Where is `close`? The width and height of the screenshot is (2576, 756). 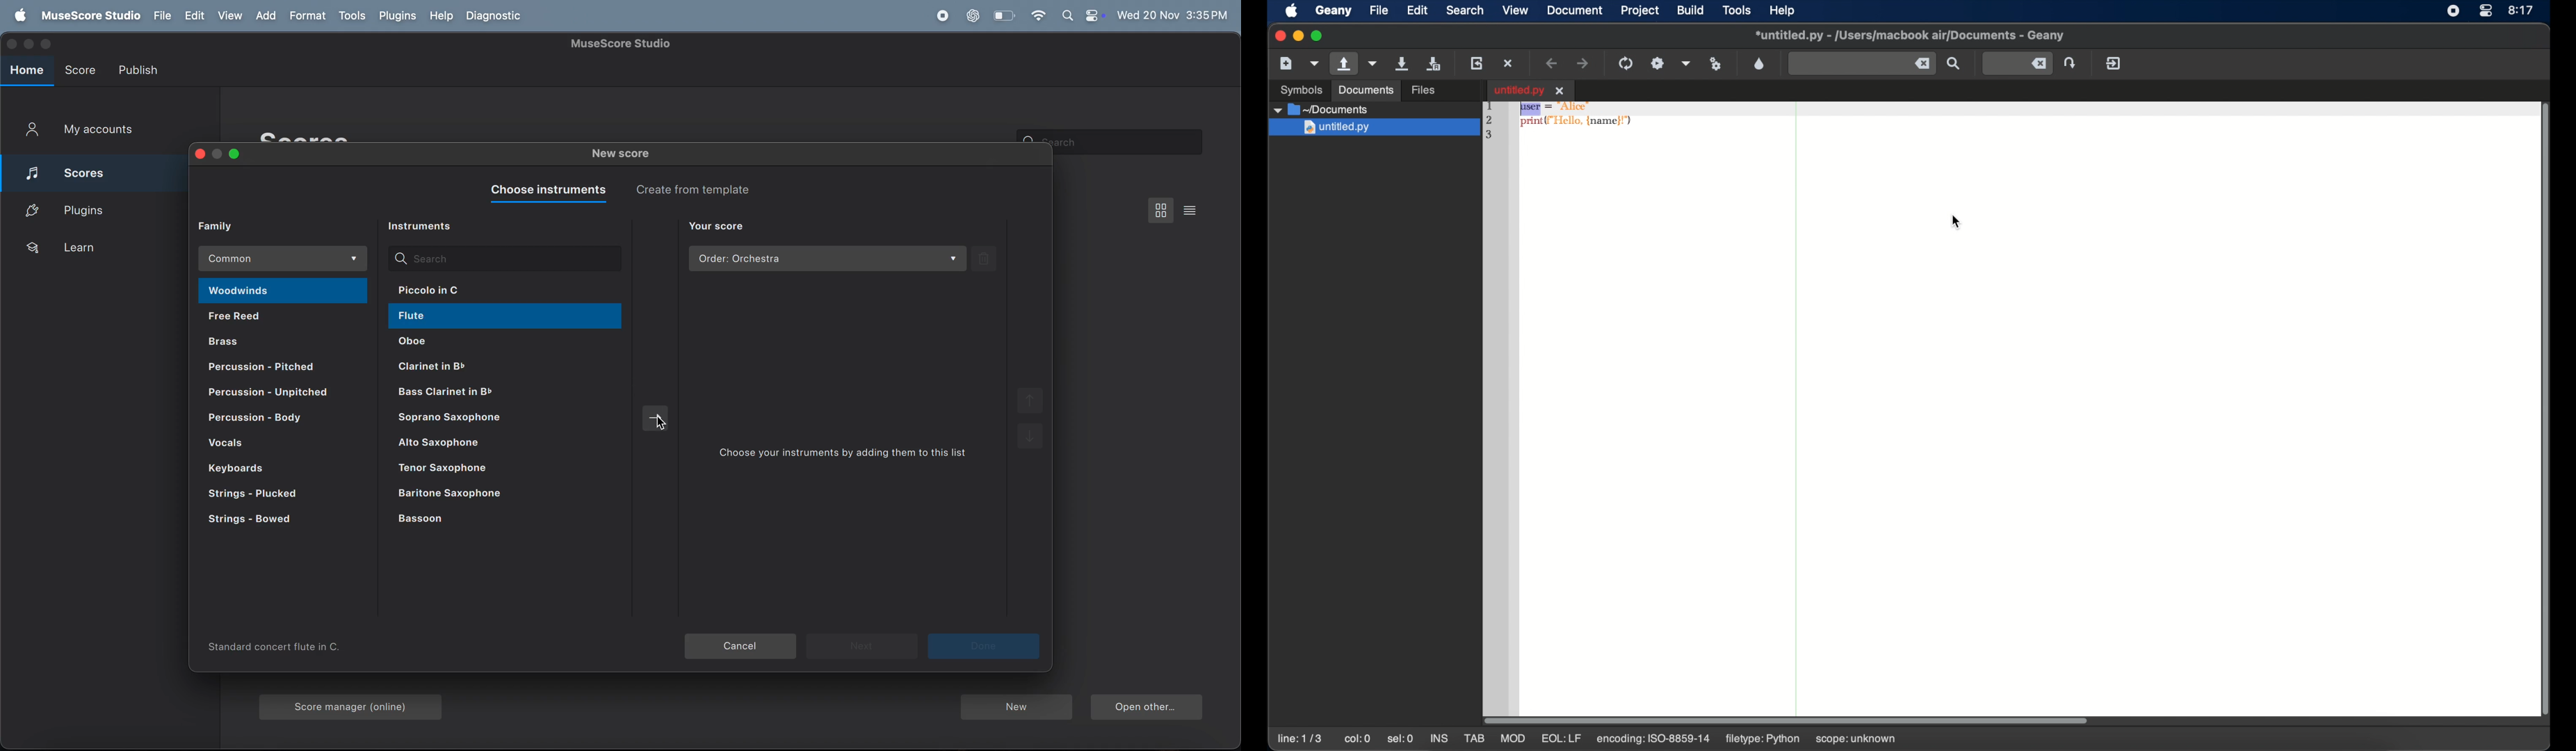 close is located at coordinates (198, 155).